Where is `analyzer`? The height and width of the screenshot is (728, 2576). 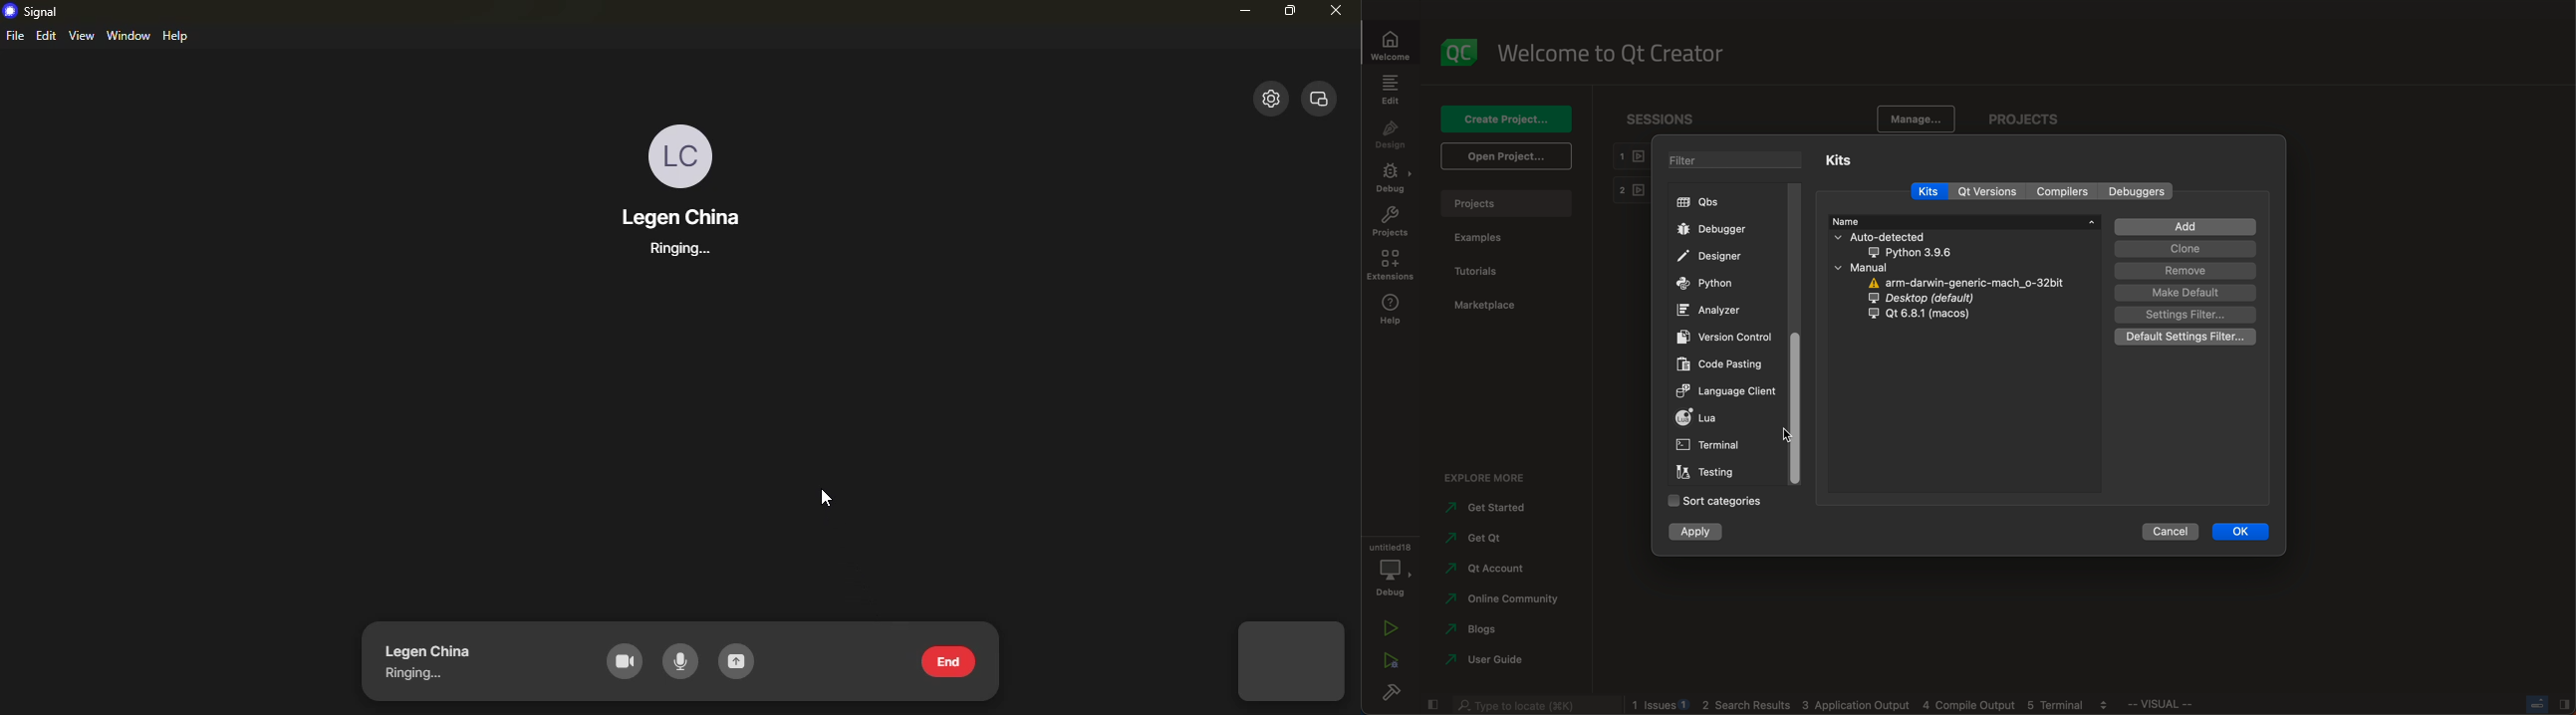
analyzer is located at coordinates (1711, 311).